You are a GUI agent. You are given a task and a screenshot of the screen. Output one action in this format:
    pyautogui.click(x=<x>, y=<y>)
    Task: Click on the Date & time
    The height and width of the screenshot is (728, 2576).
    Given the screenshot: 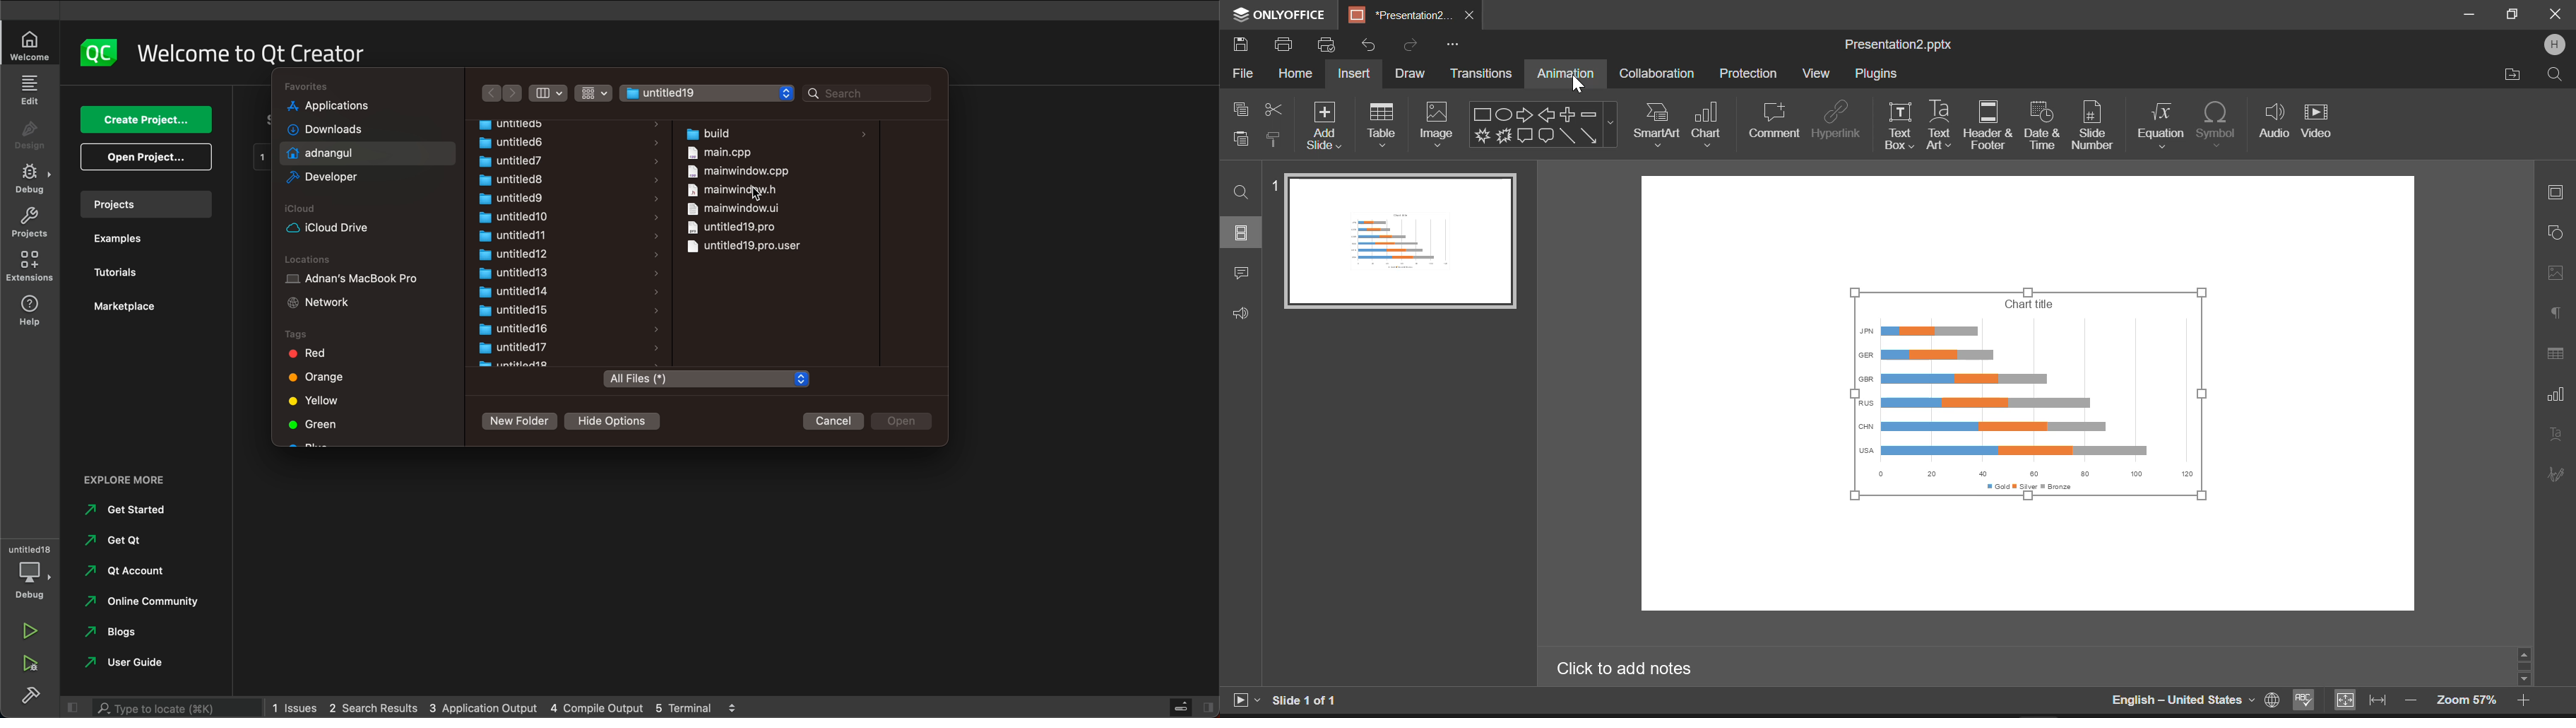 What is the action you would take?
    pyautogui.click(x=2043, y=125)
    